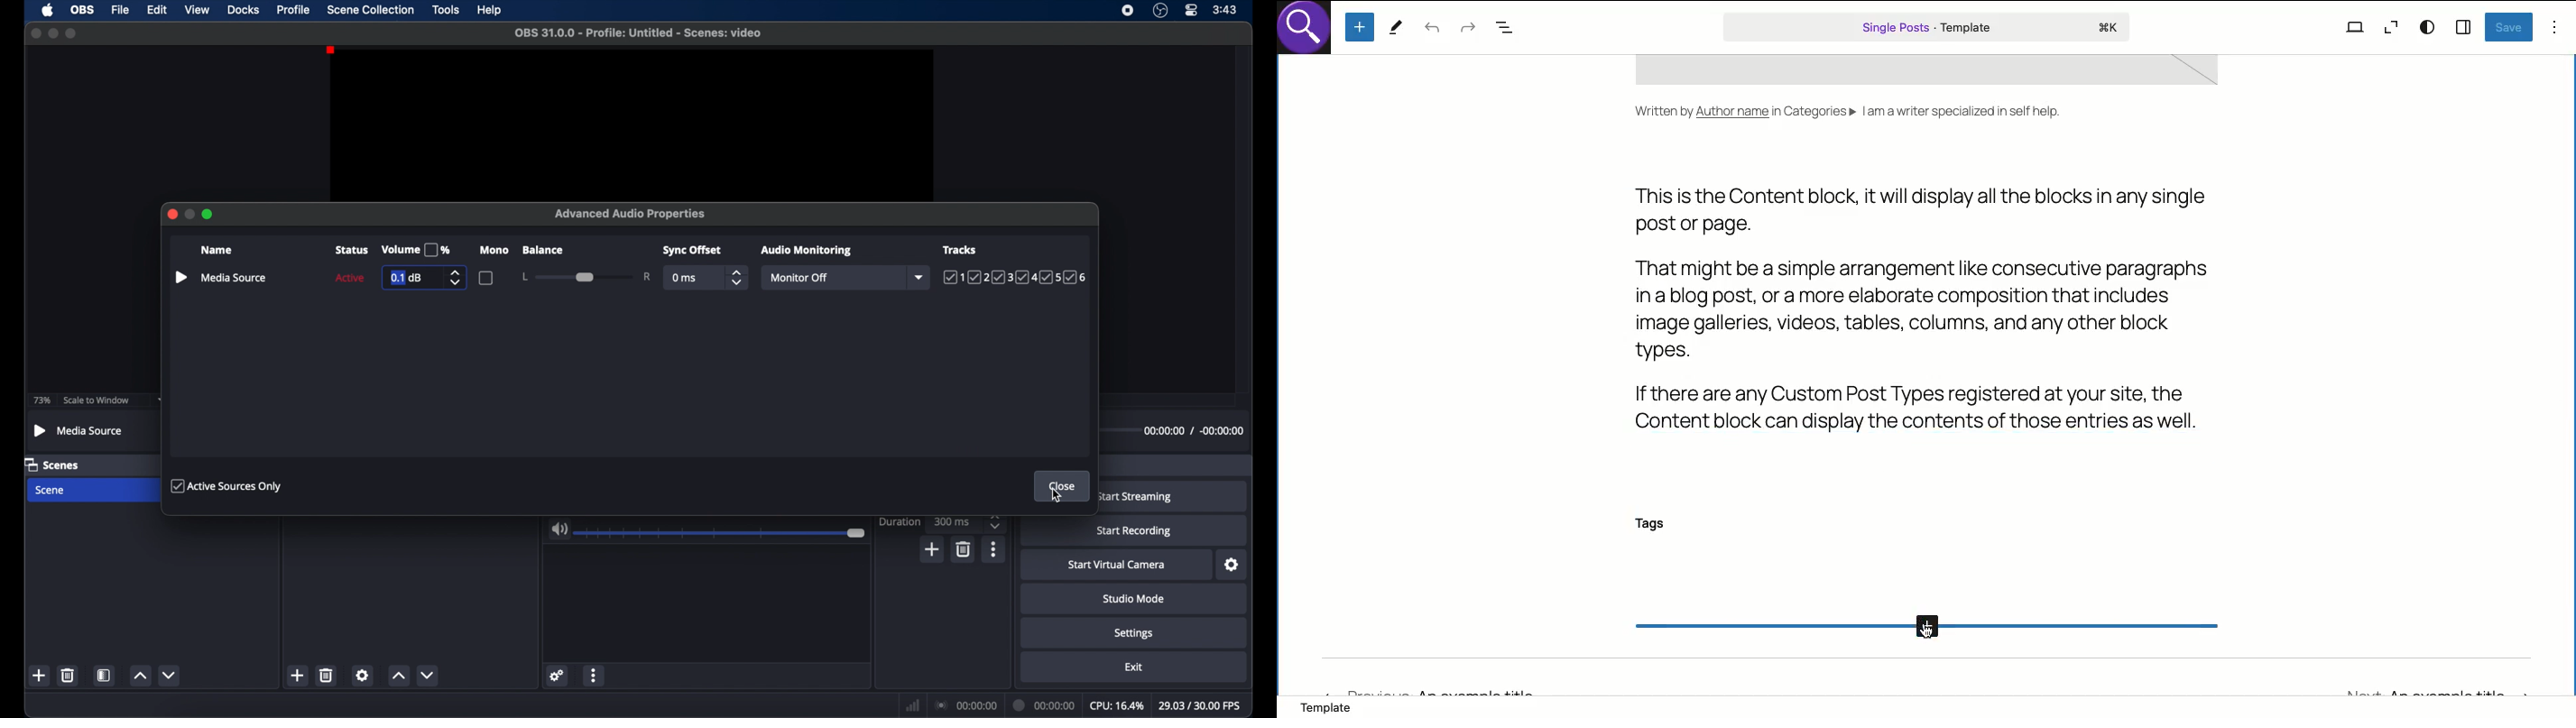 This screenshot has height=728, width=2576. What do you see at coordinates (1016, 277) in the screenshot?
I see `tracks` at bounding box center [1016, 277].